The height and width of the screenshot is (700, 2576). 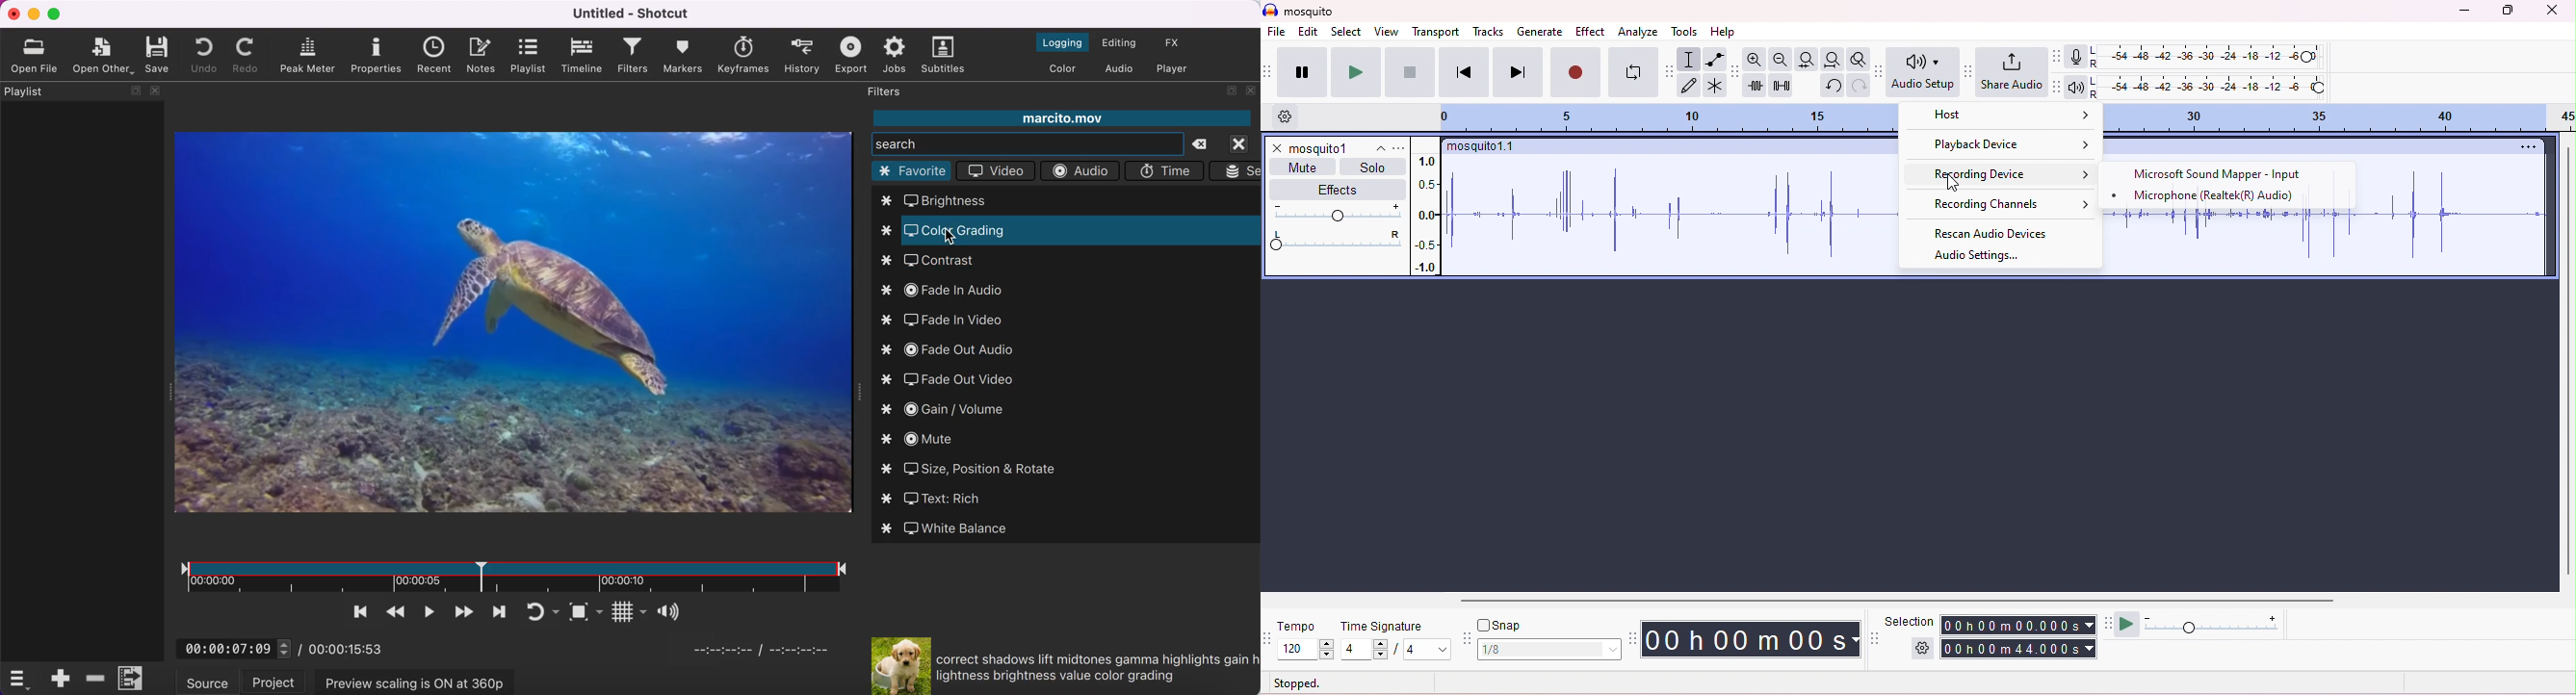 I want to click on audio set up tool bar, so click(x=2056, y=87).